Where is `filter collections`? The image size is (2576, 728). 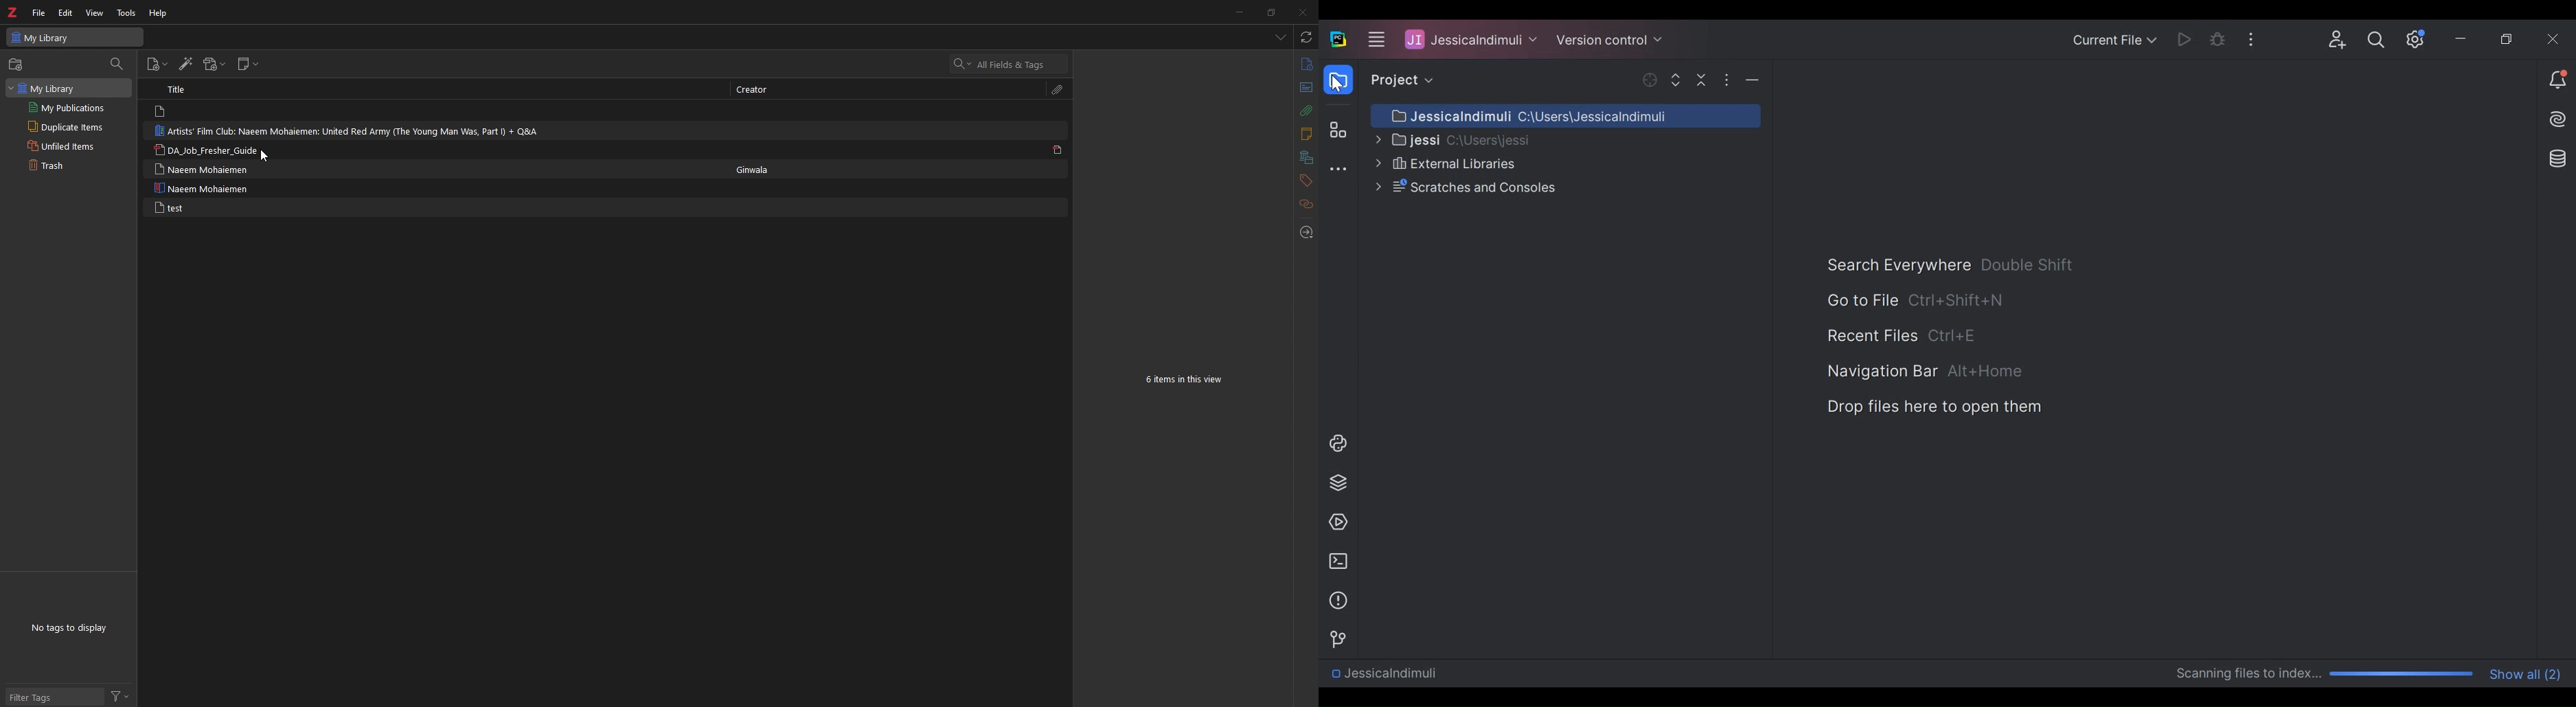 filter collections is located at coordinates (116, 63).